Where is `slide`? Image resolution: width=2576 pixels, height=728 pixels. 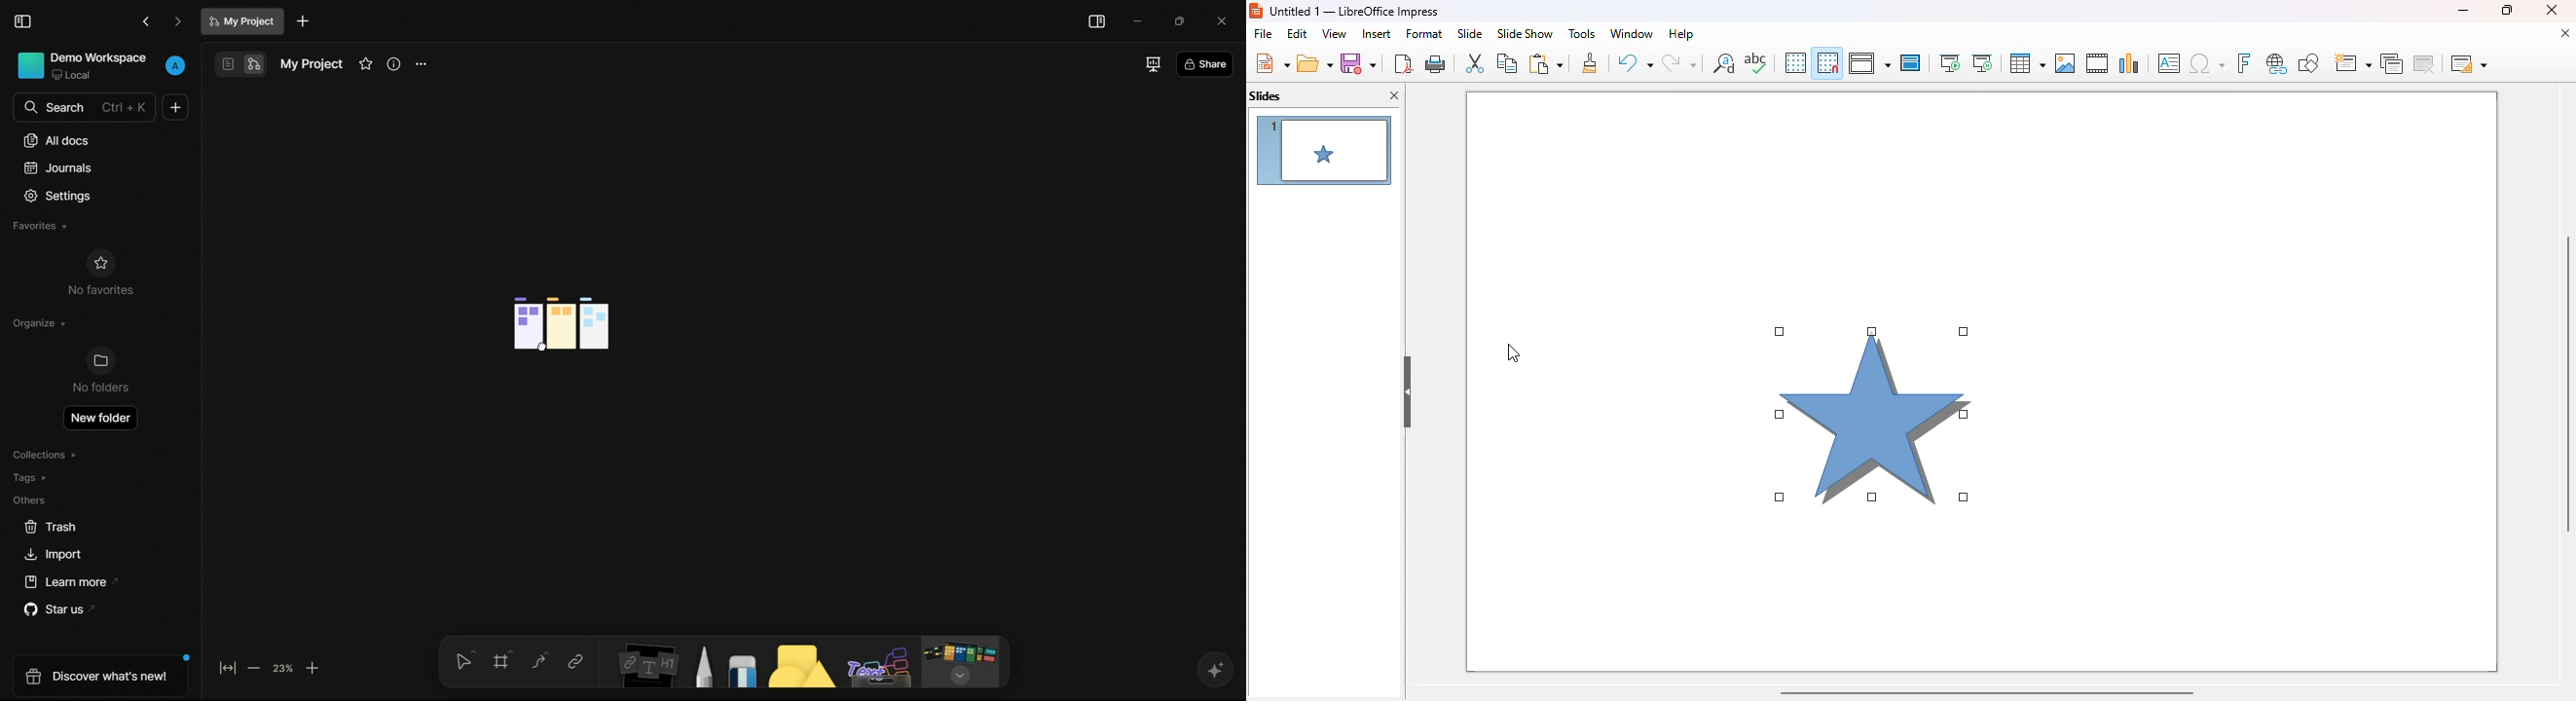 slide is located at coordinates (1469, 33).